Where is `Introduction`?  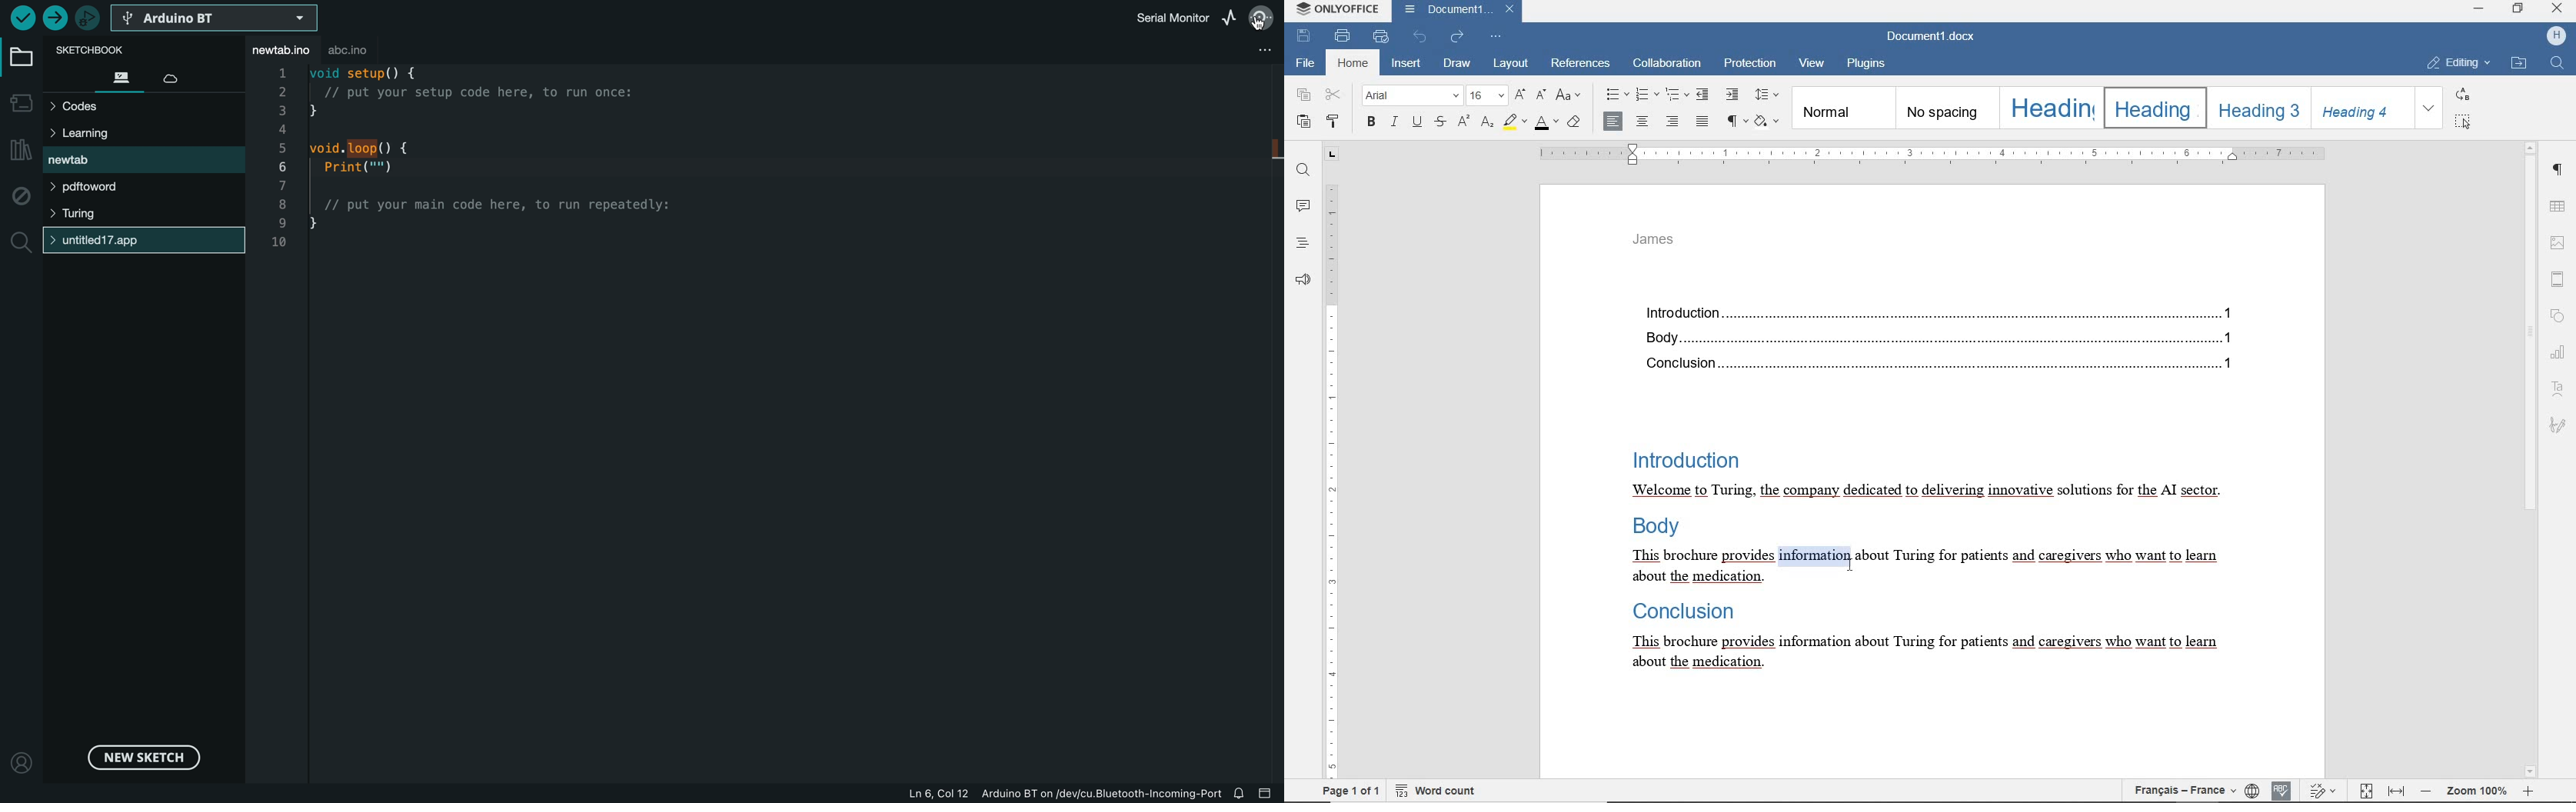 Introduction is located at coordinates (1683, 458).